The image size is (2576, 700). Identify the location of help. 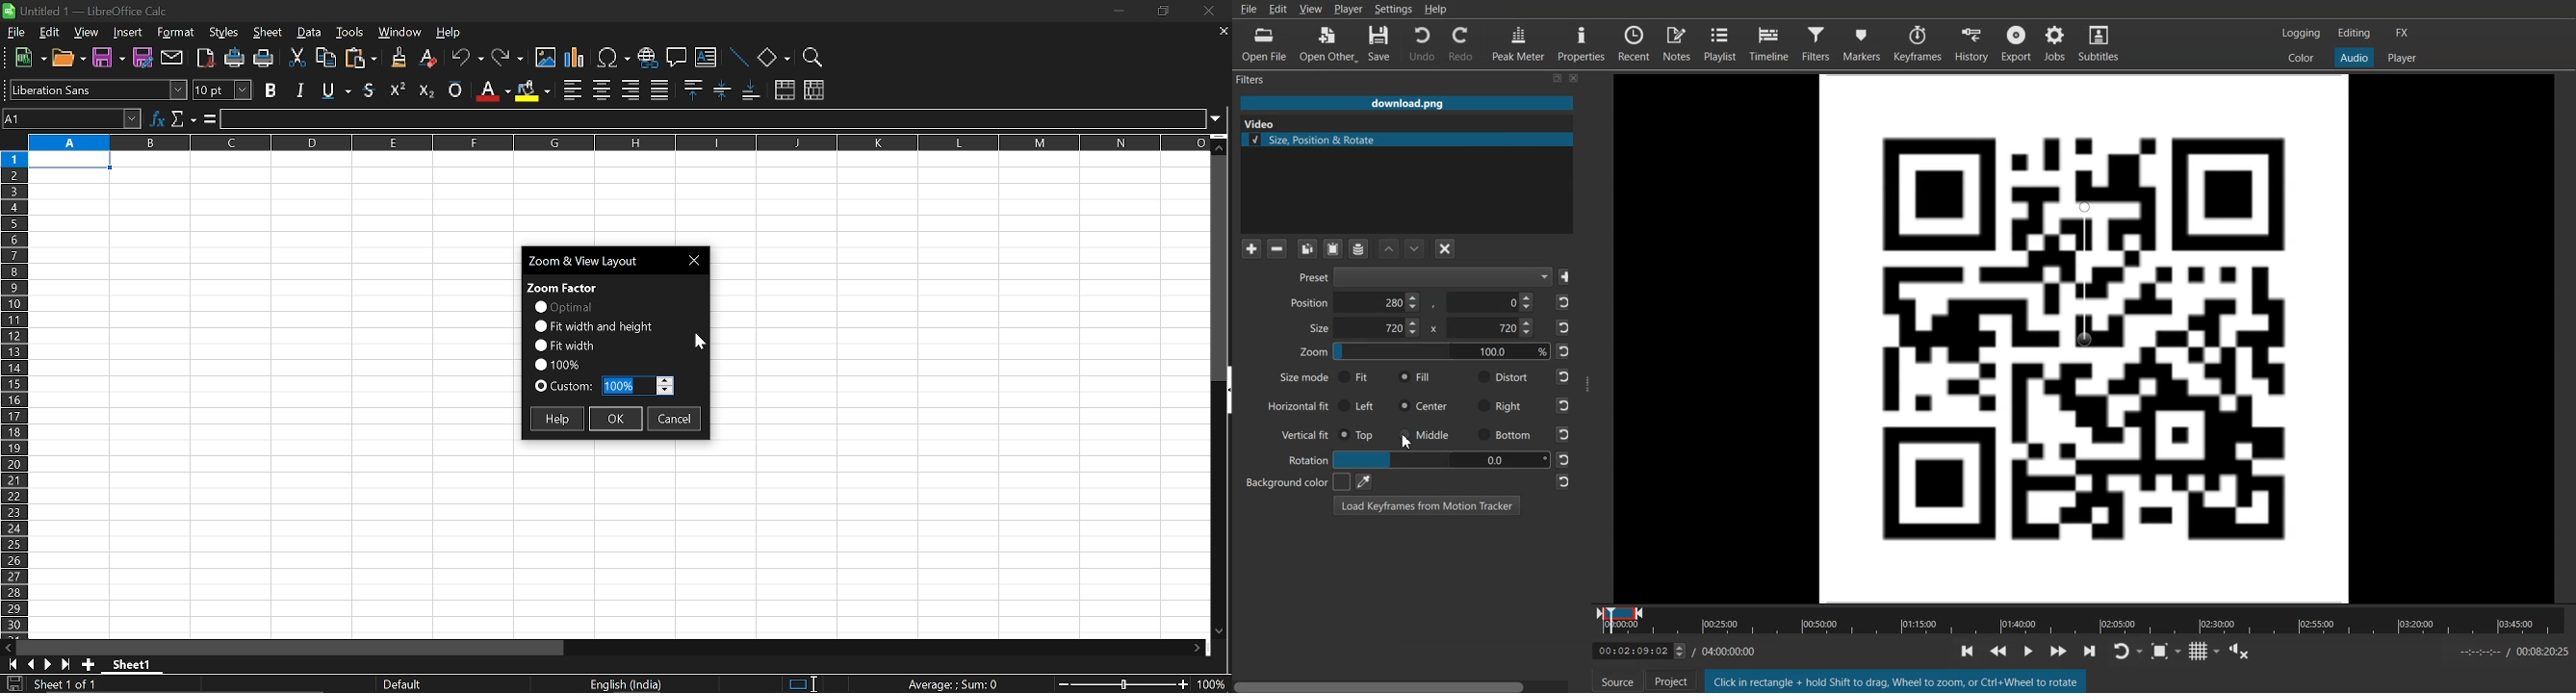
(555, 419).